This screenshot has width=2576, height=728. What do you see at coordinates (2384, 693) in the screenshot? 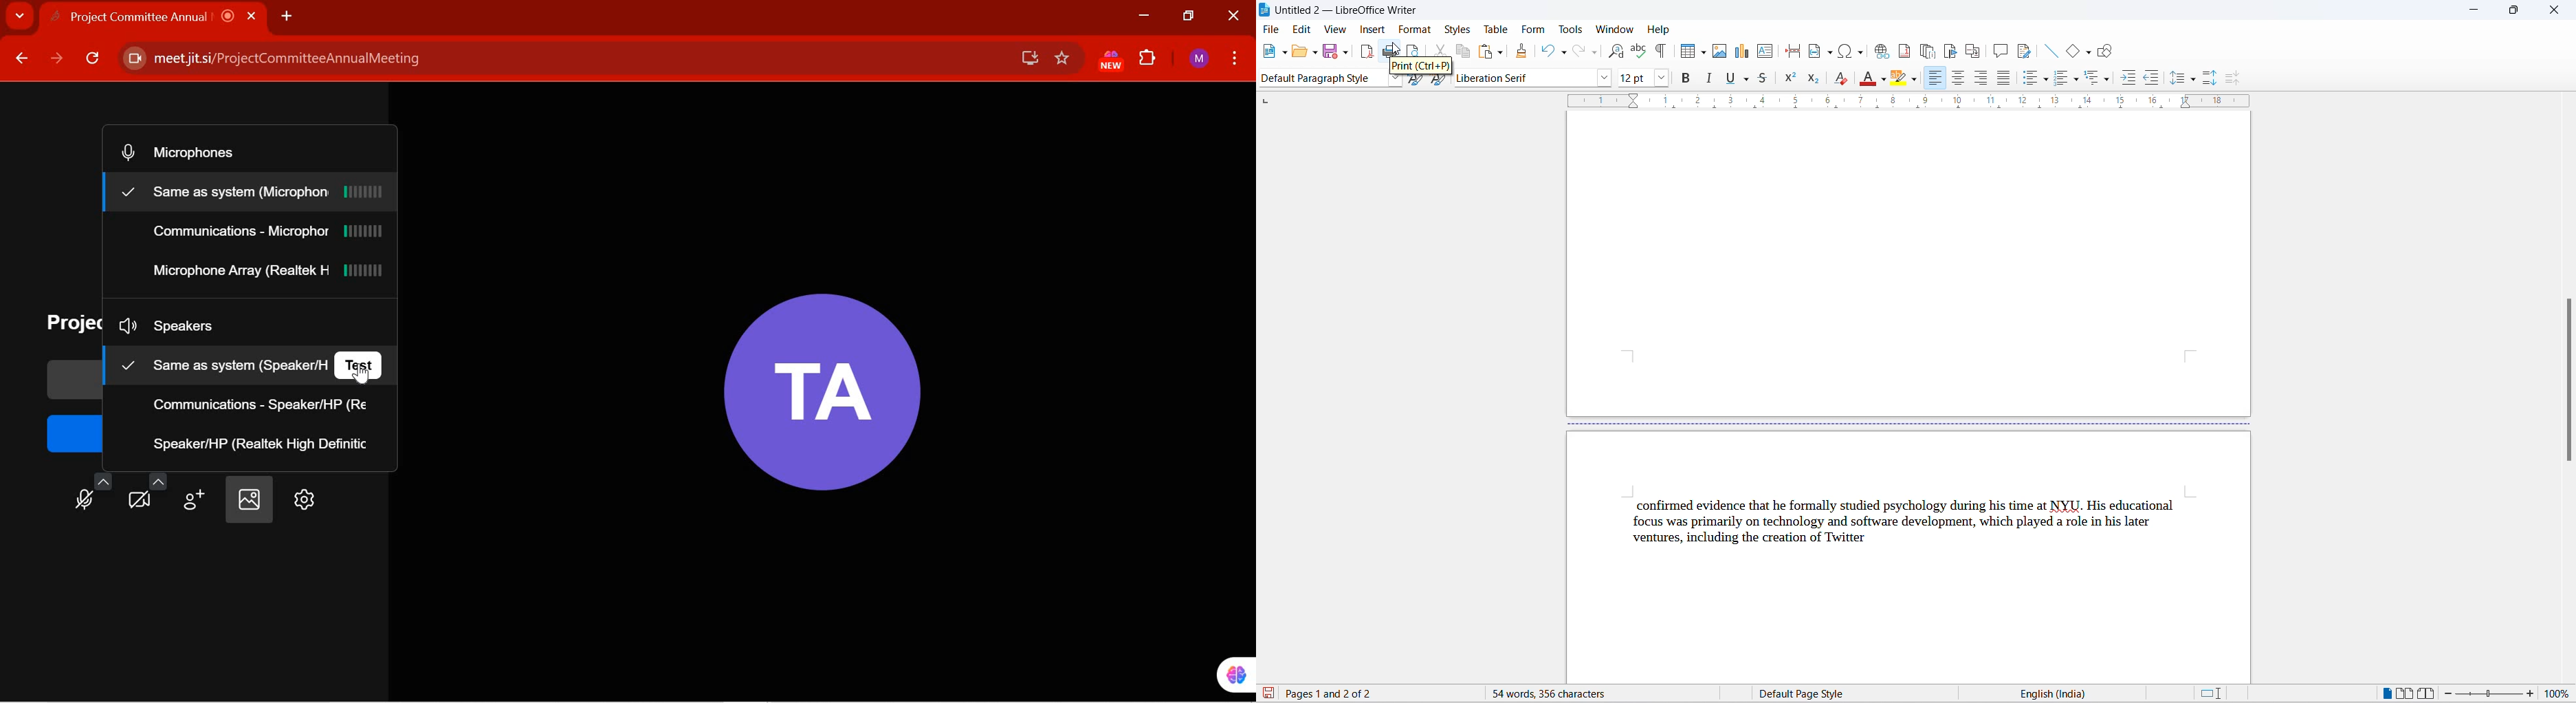
I see `single page view` at bounding box center [2384, 693].